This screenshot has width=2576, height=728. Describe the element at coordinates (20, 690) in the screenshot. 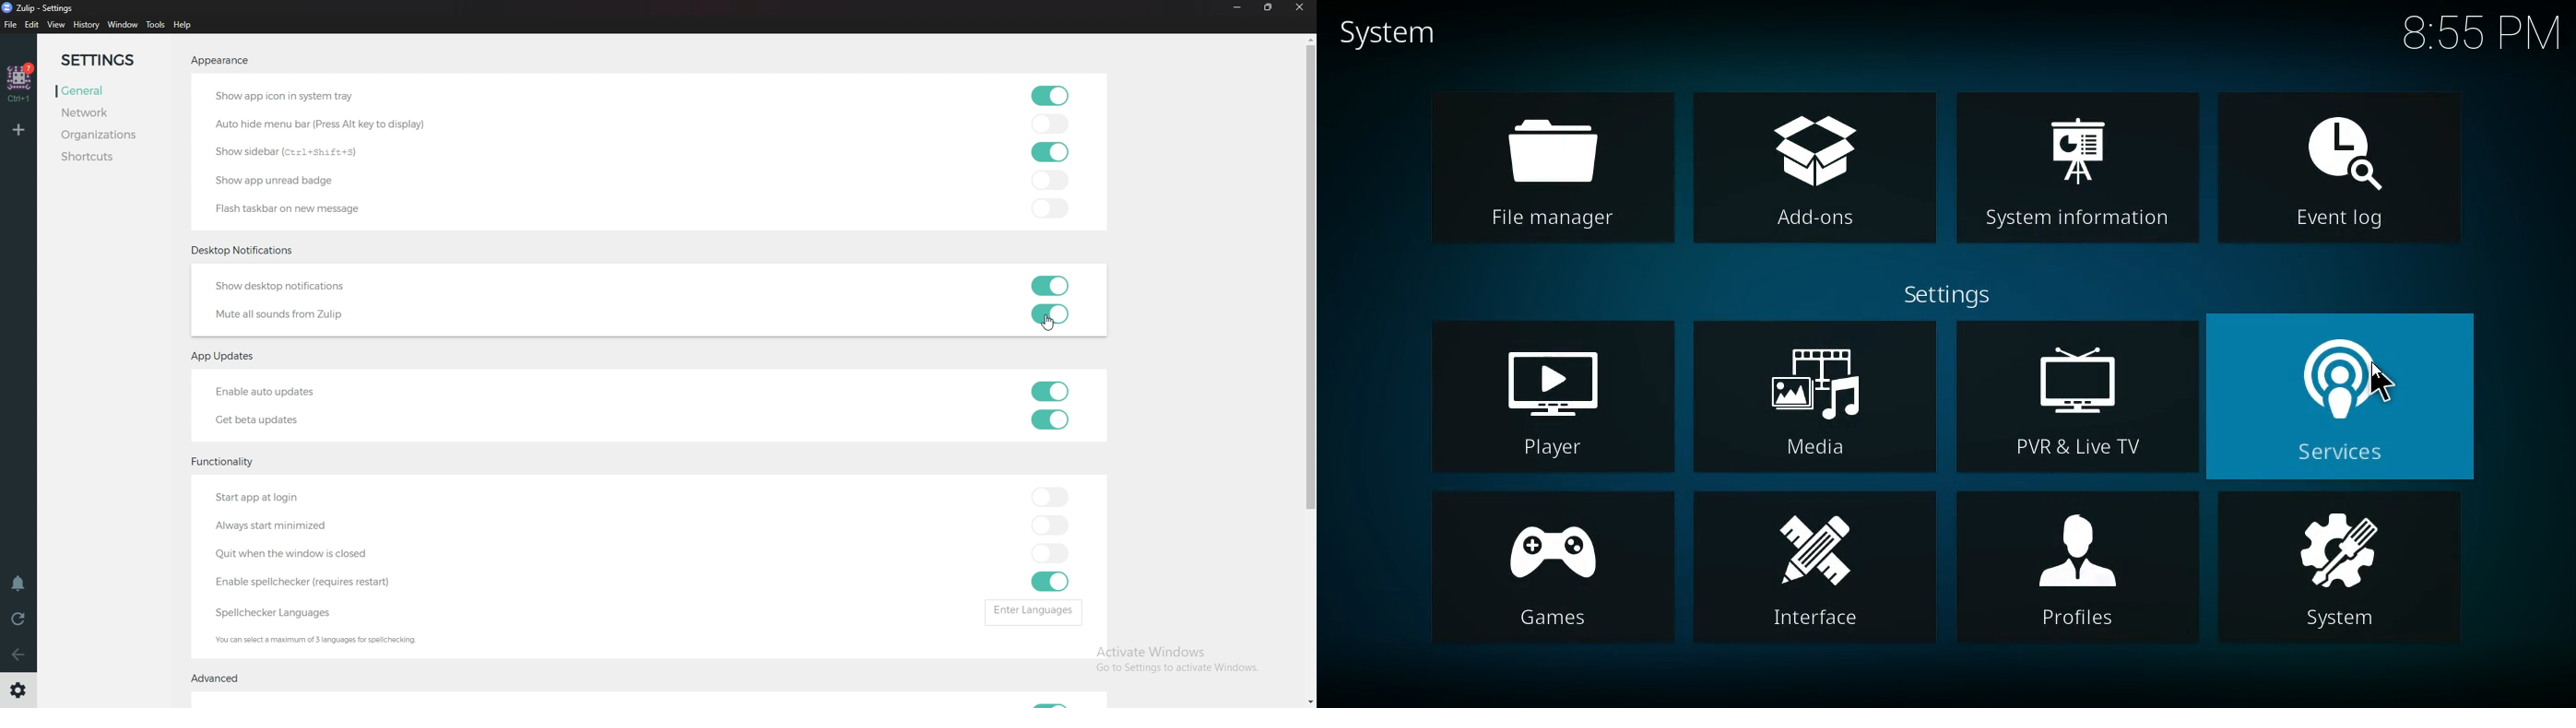

I see `settings` at that location.